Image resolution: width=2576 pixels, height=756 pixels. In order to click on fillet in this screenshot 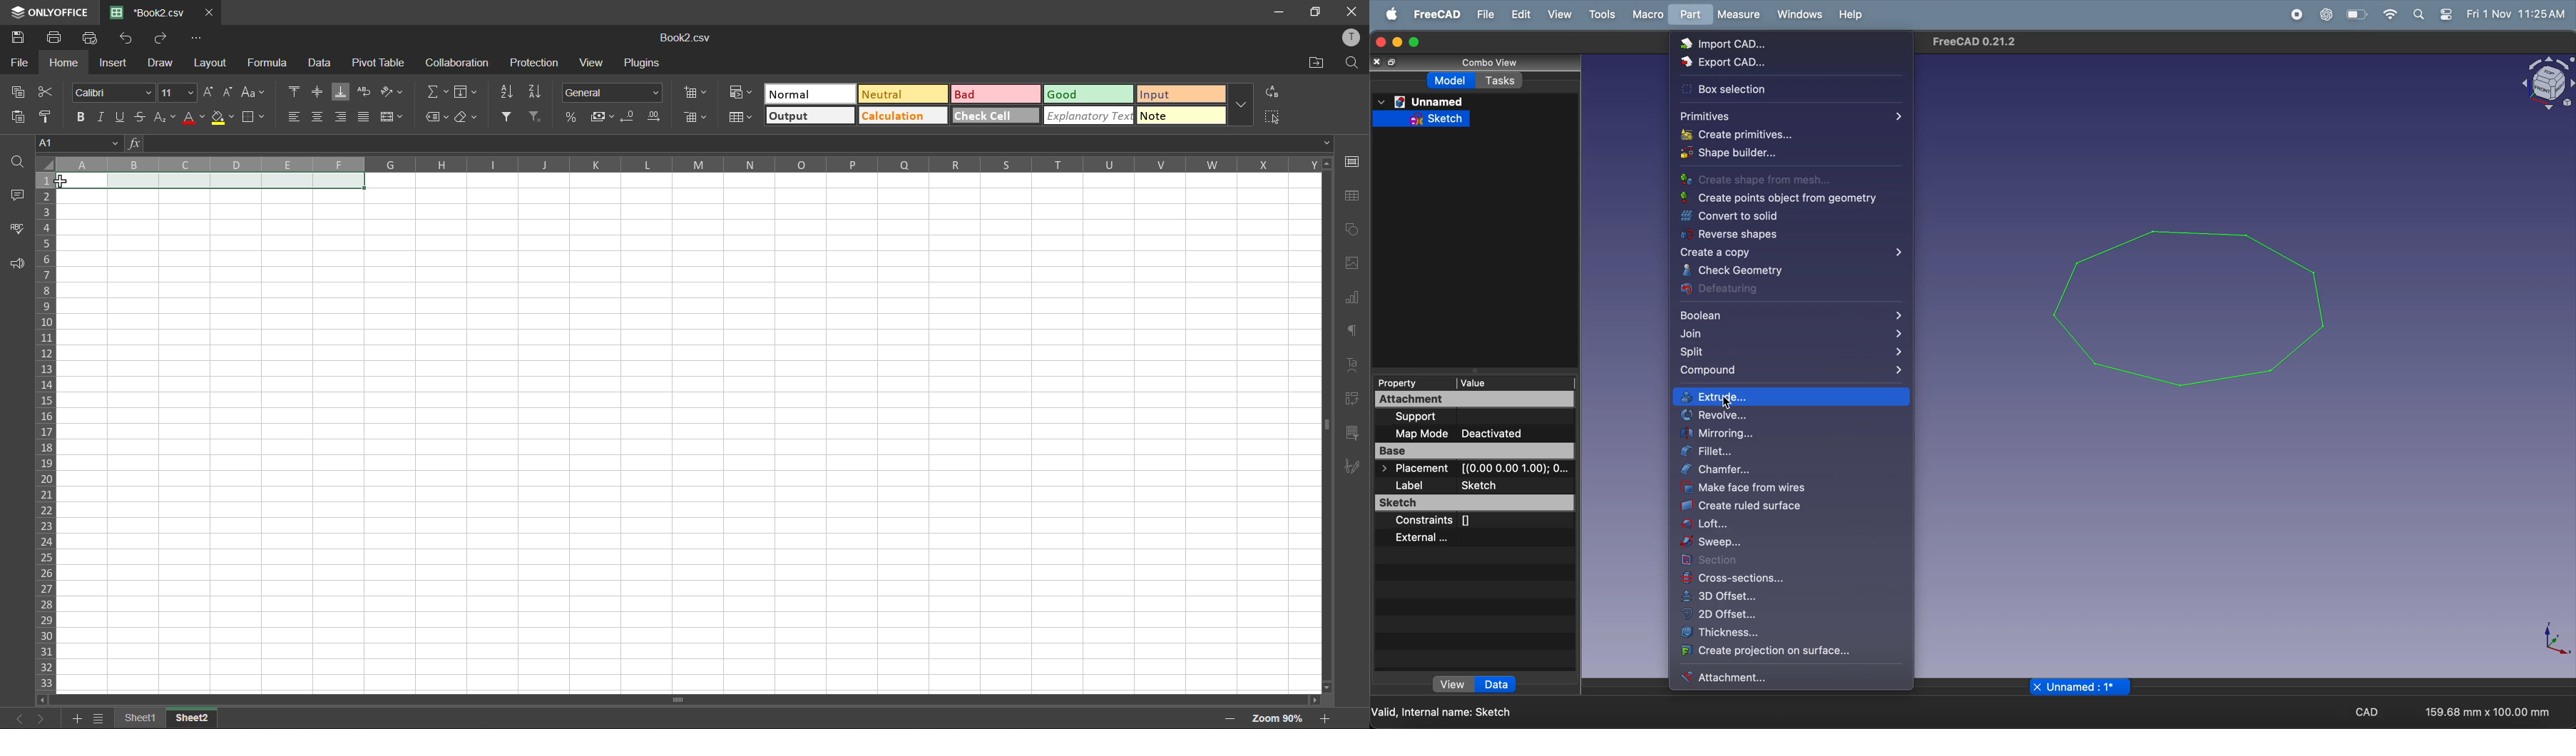, I will do `click(1795, 453)`.